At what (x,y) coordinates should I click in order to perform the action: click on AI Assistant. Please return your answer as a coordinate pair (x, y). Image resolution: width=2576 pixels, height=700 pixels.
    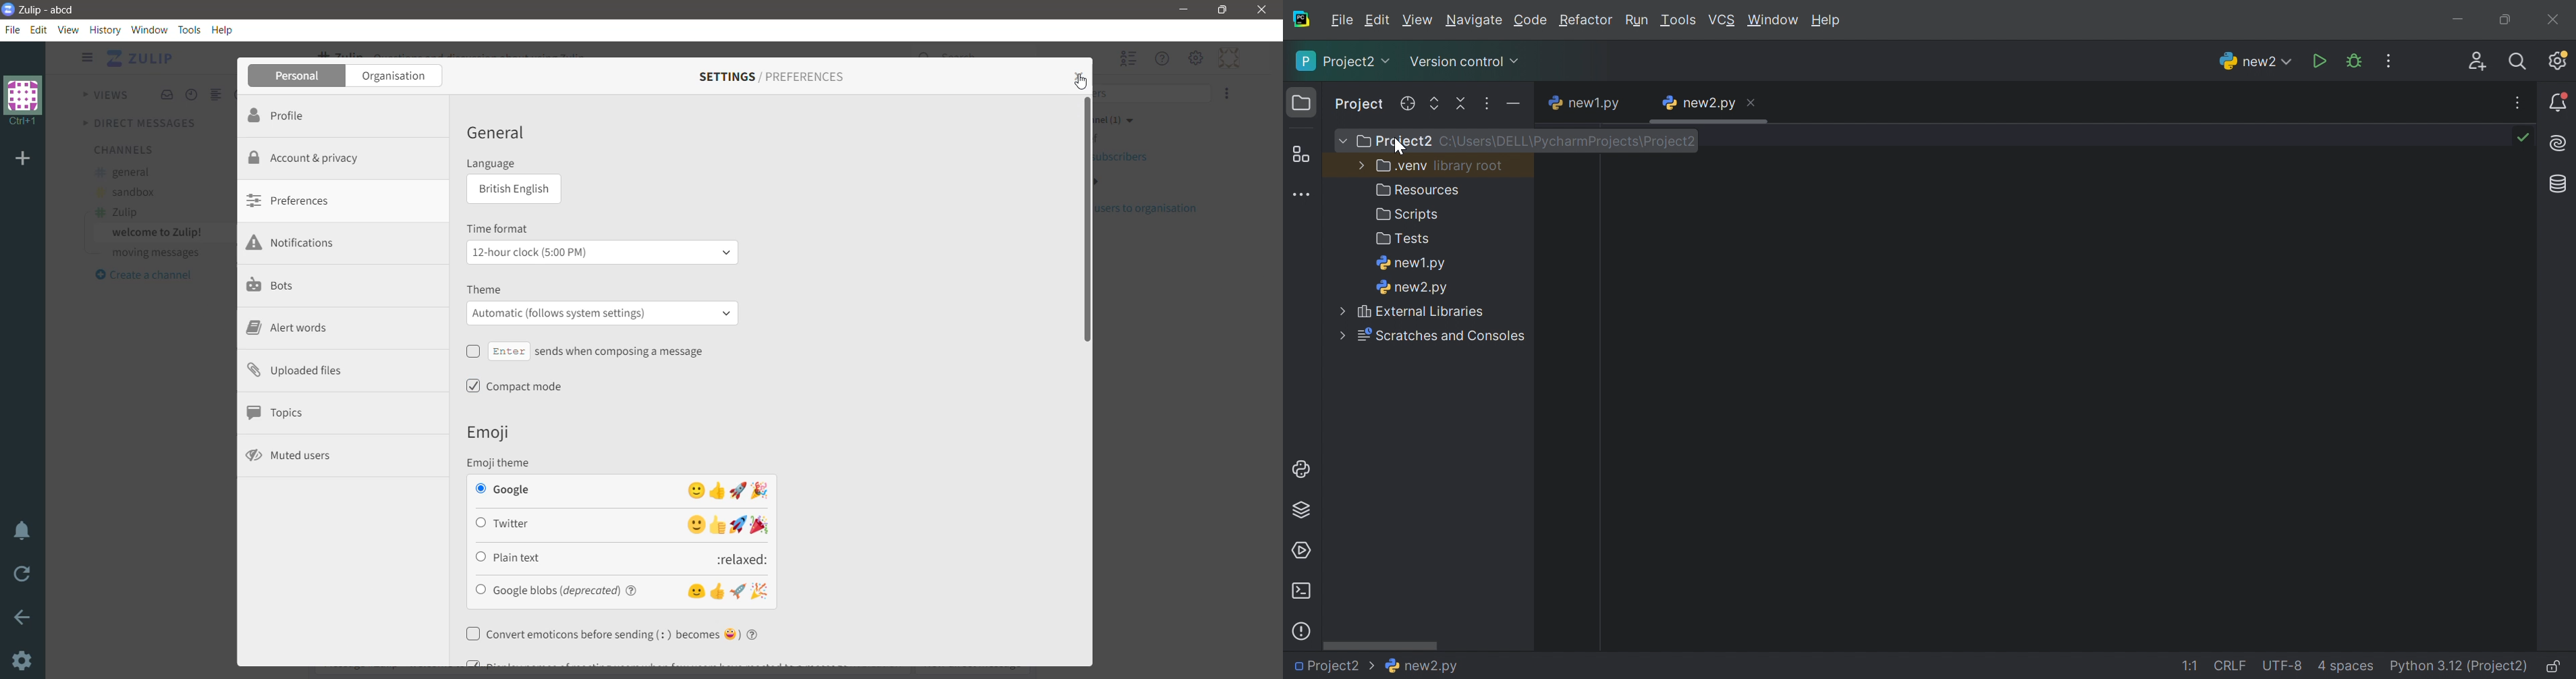
    Looking at the image, I should click on (2560, 144).